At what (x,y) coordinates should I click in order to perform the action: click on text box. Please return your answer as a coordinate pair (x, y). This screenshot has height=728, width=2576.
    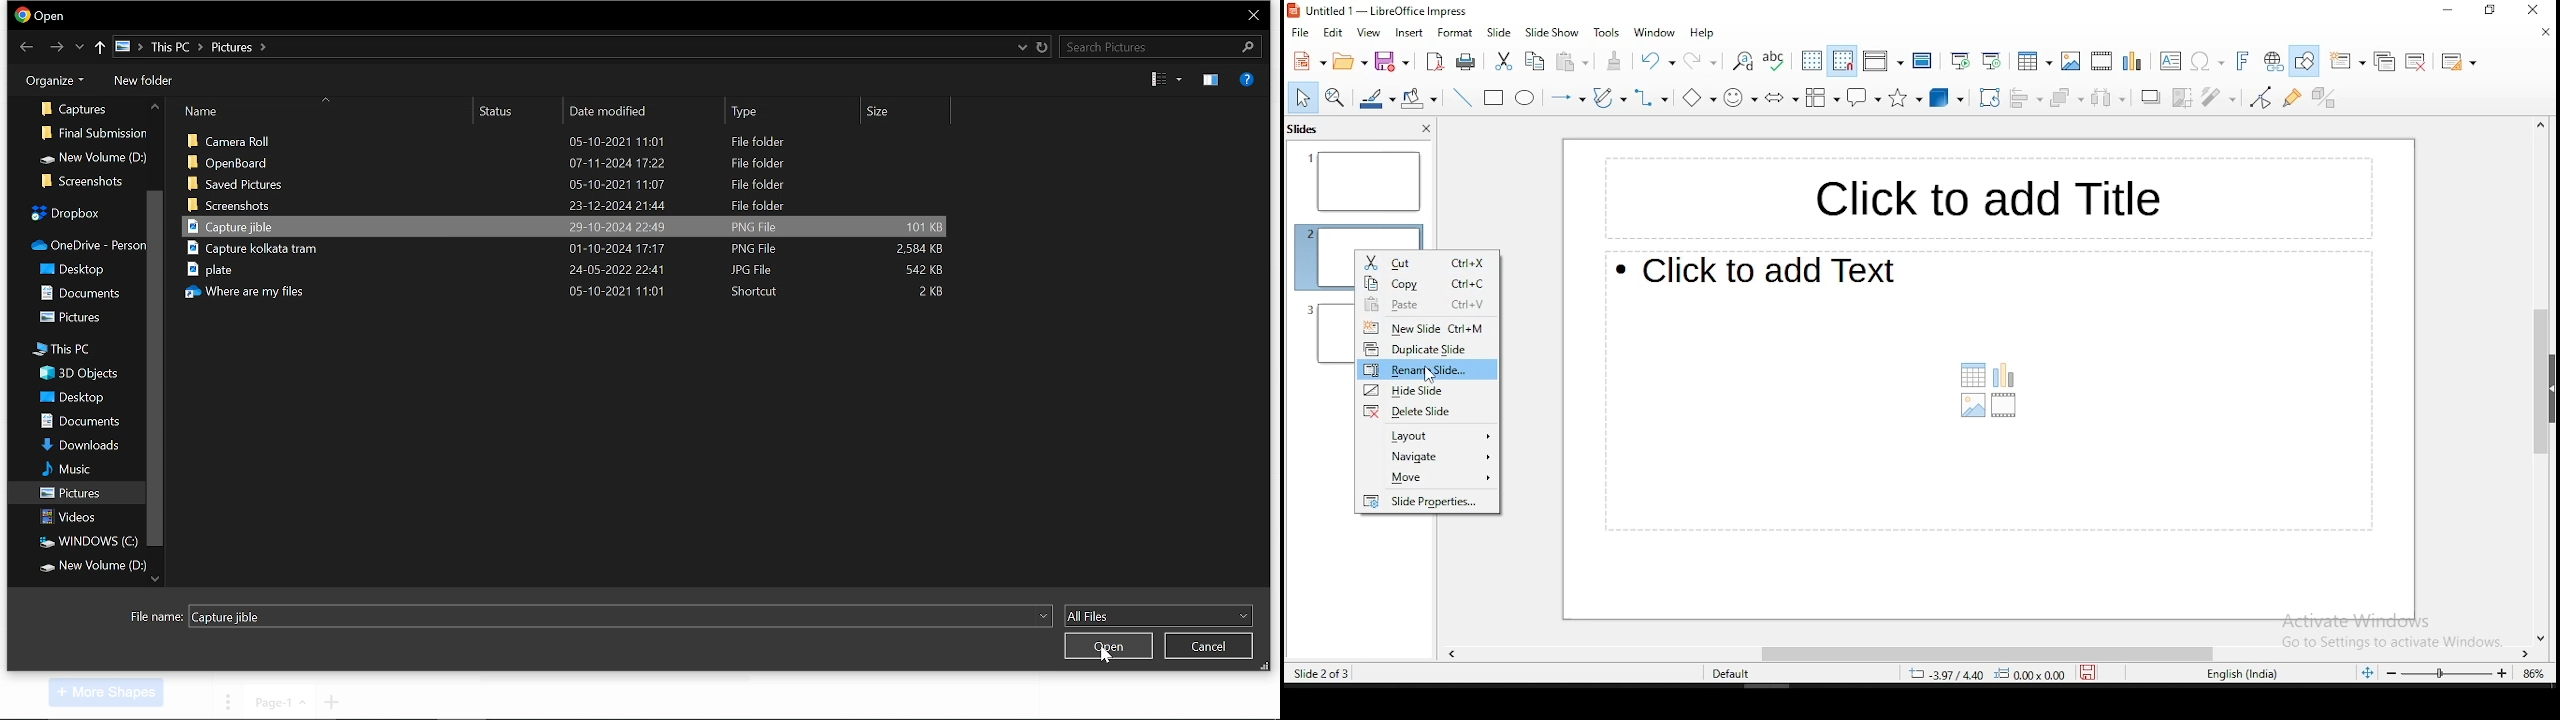
    Looking at the image, I should click on (1989, 392).